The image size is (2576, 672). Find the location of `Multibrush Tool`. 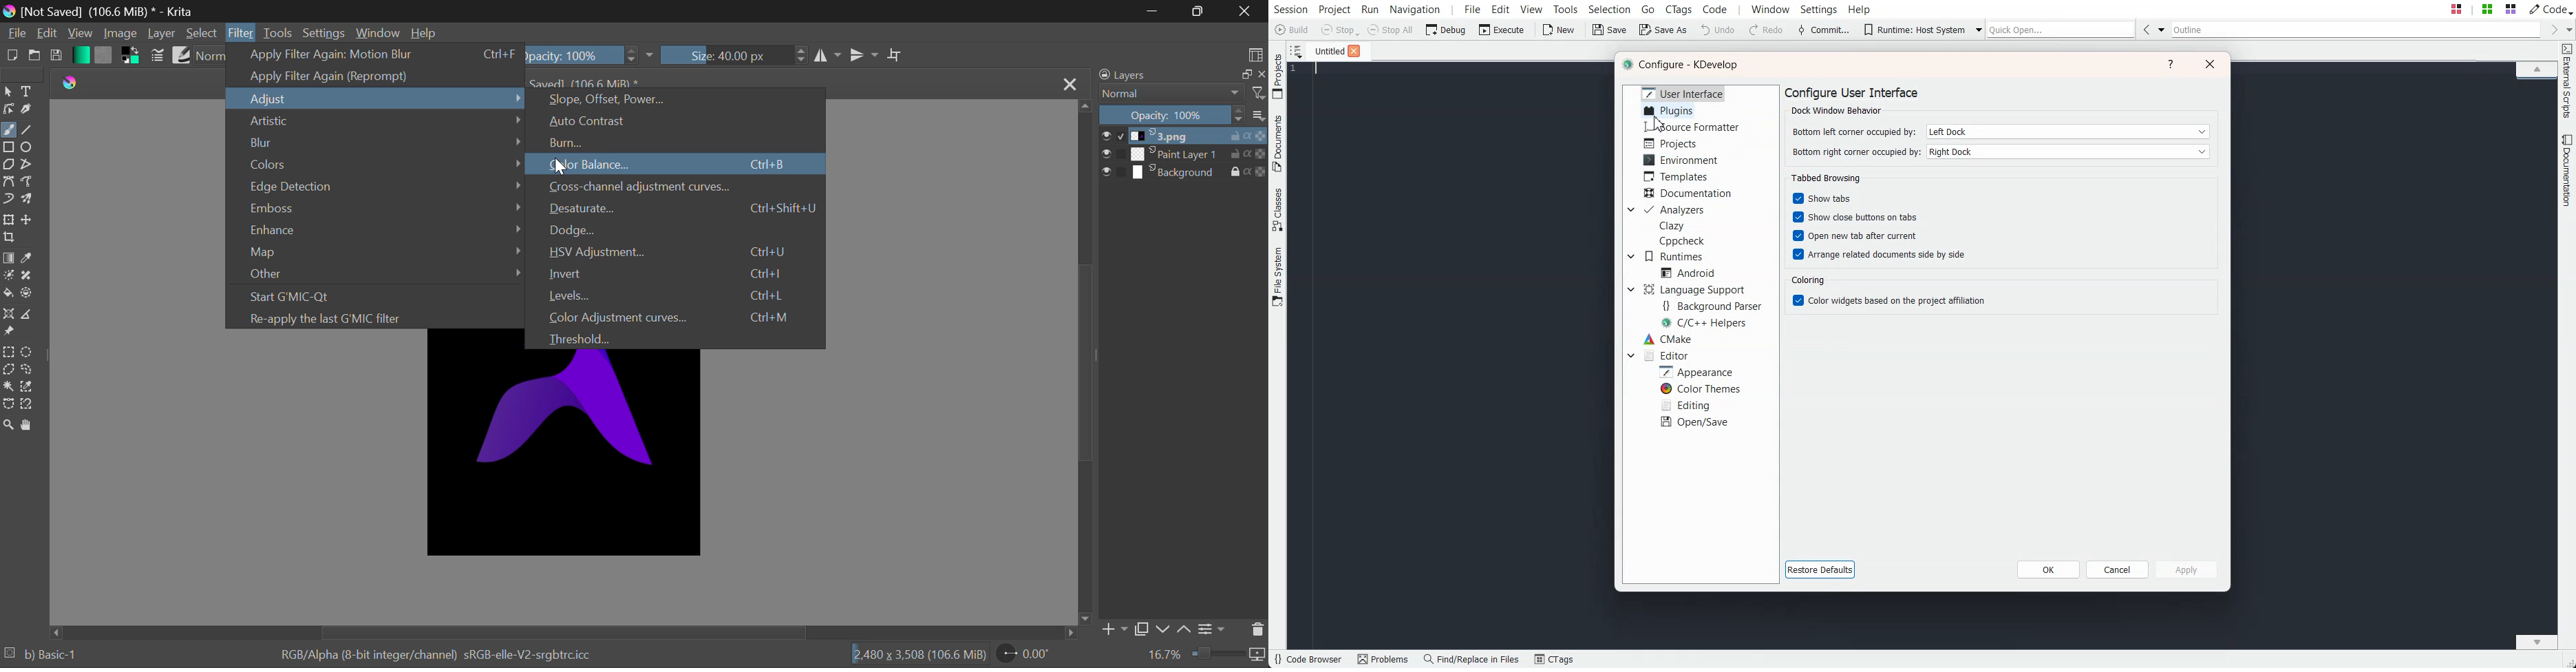

Multibrush Tool is located at coordinates (32, 200).